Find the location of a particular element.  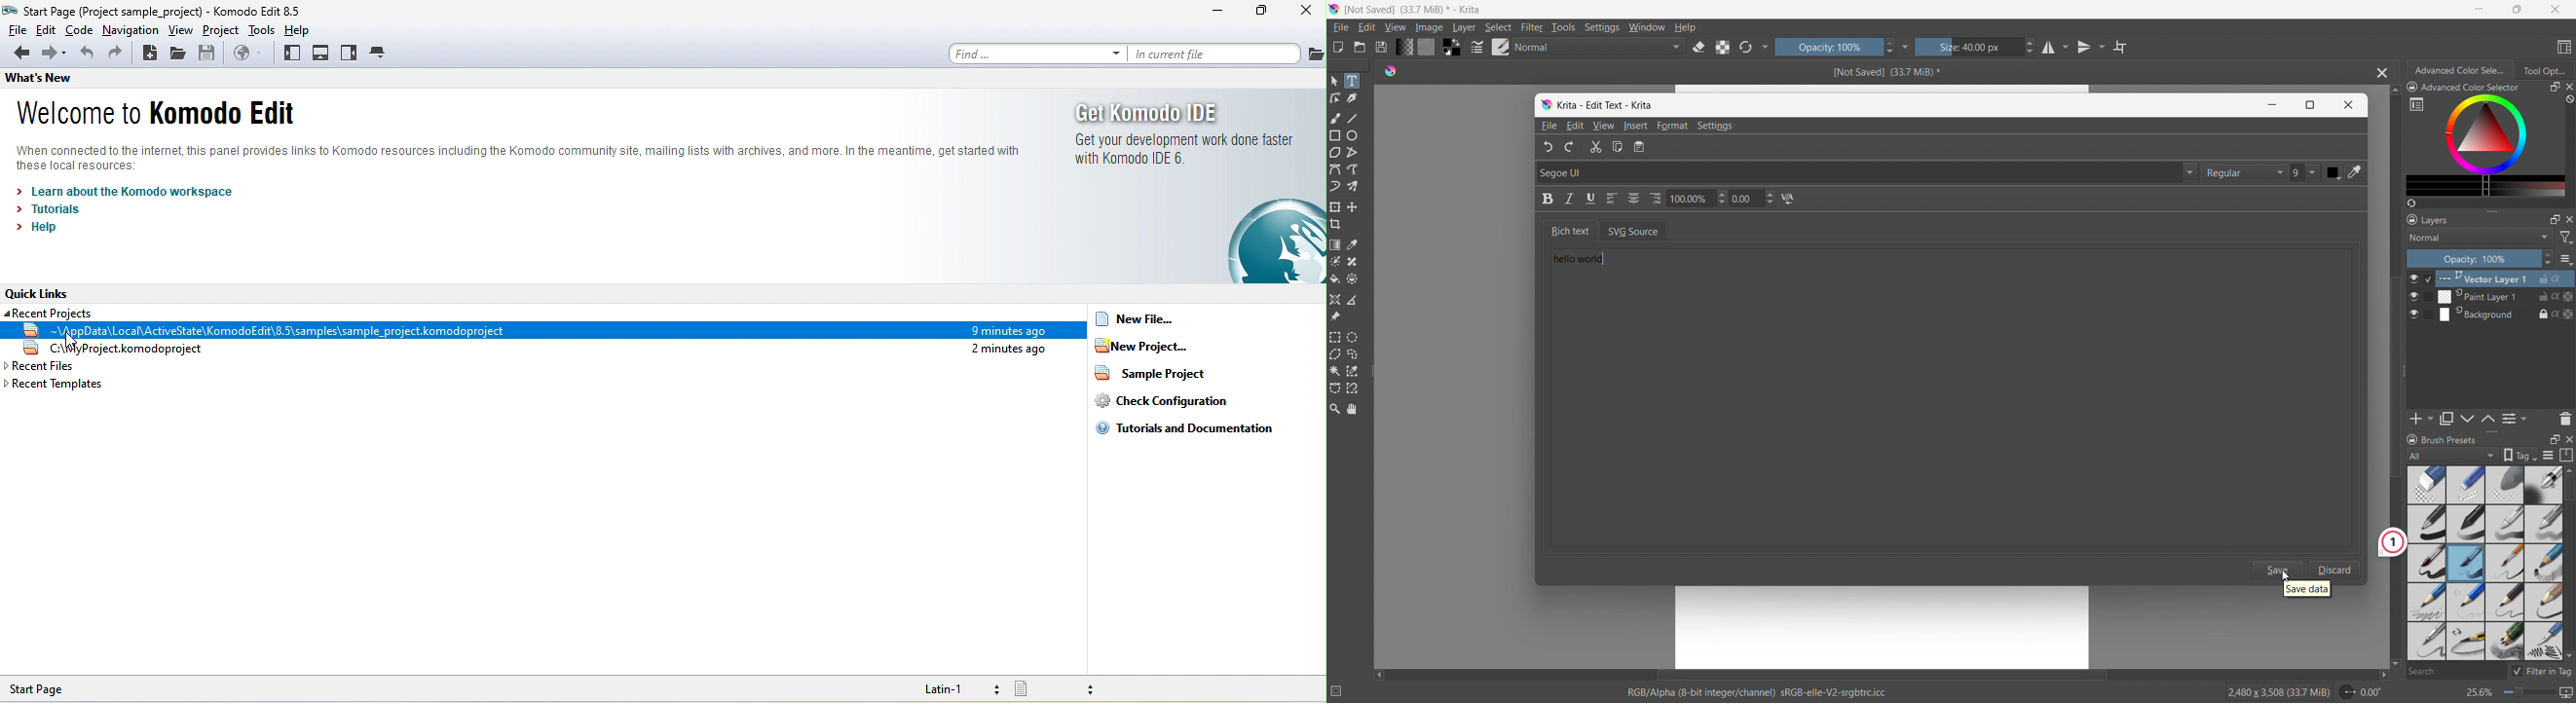

smart patch tool is located at coordinates (1352, 262).